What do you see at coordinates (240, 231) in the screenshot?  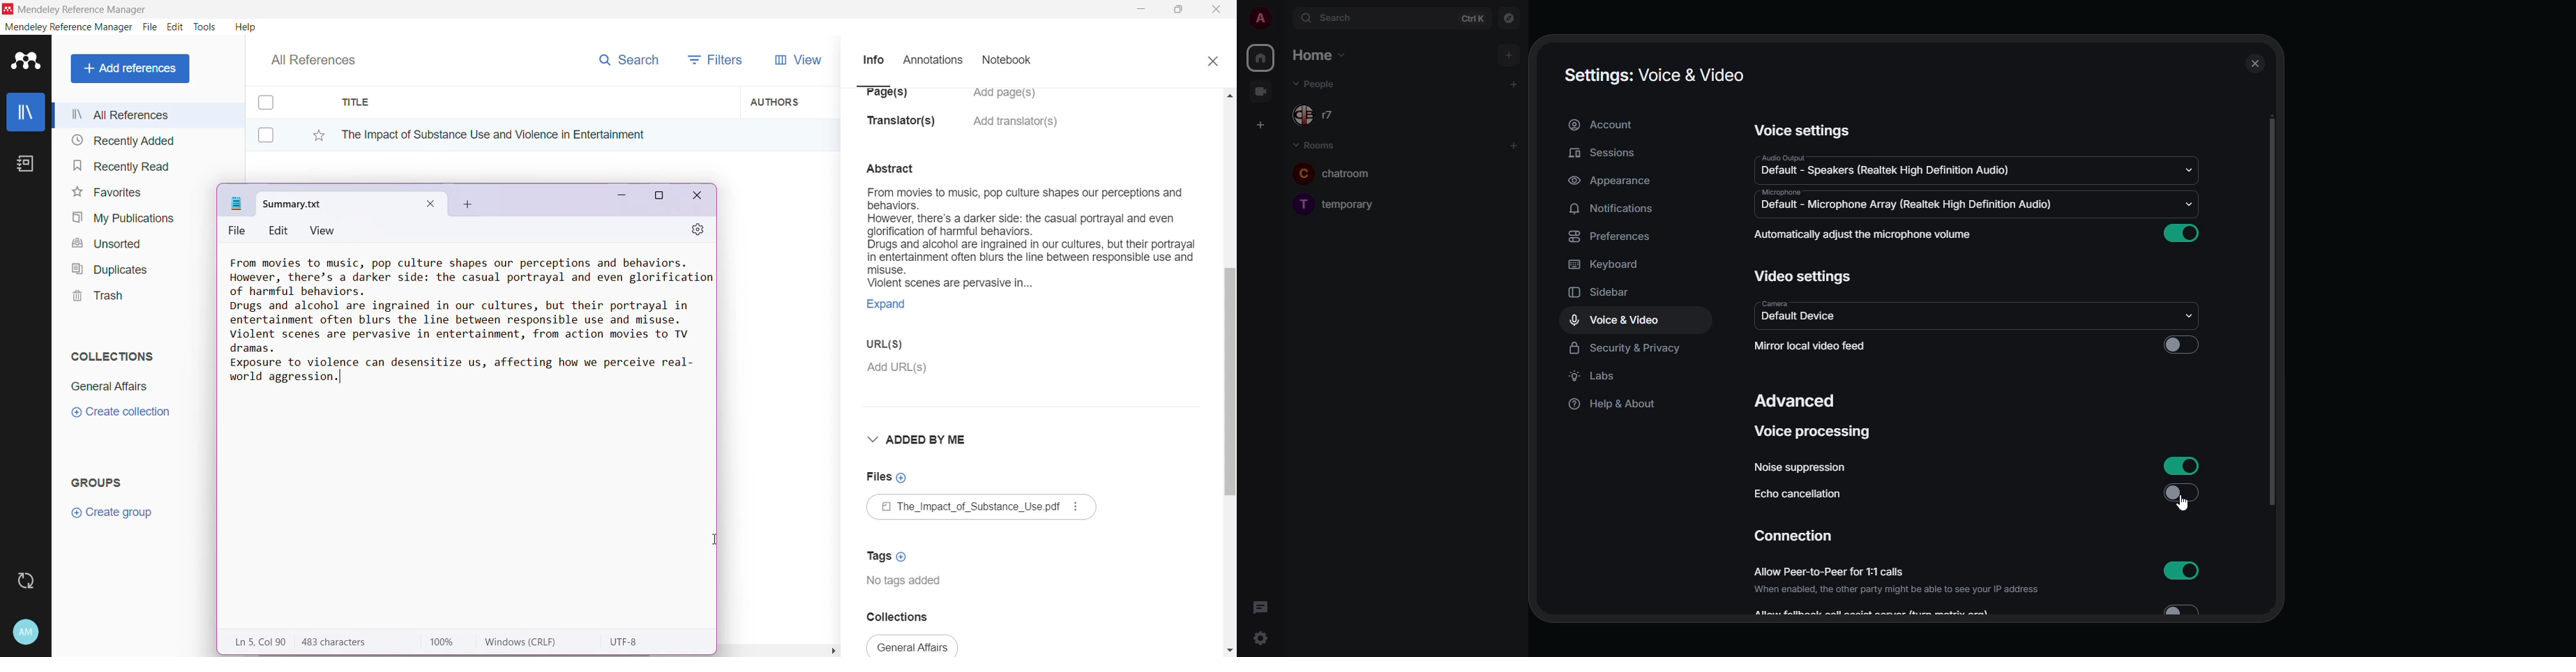 I see `File` at bounding box center [240, 231].